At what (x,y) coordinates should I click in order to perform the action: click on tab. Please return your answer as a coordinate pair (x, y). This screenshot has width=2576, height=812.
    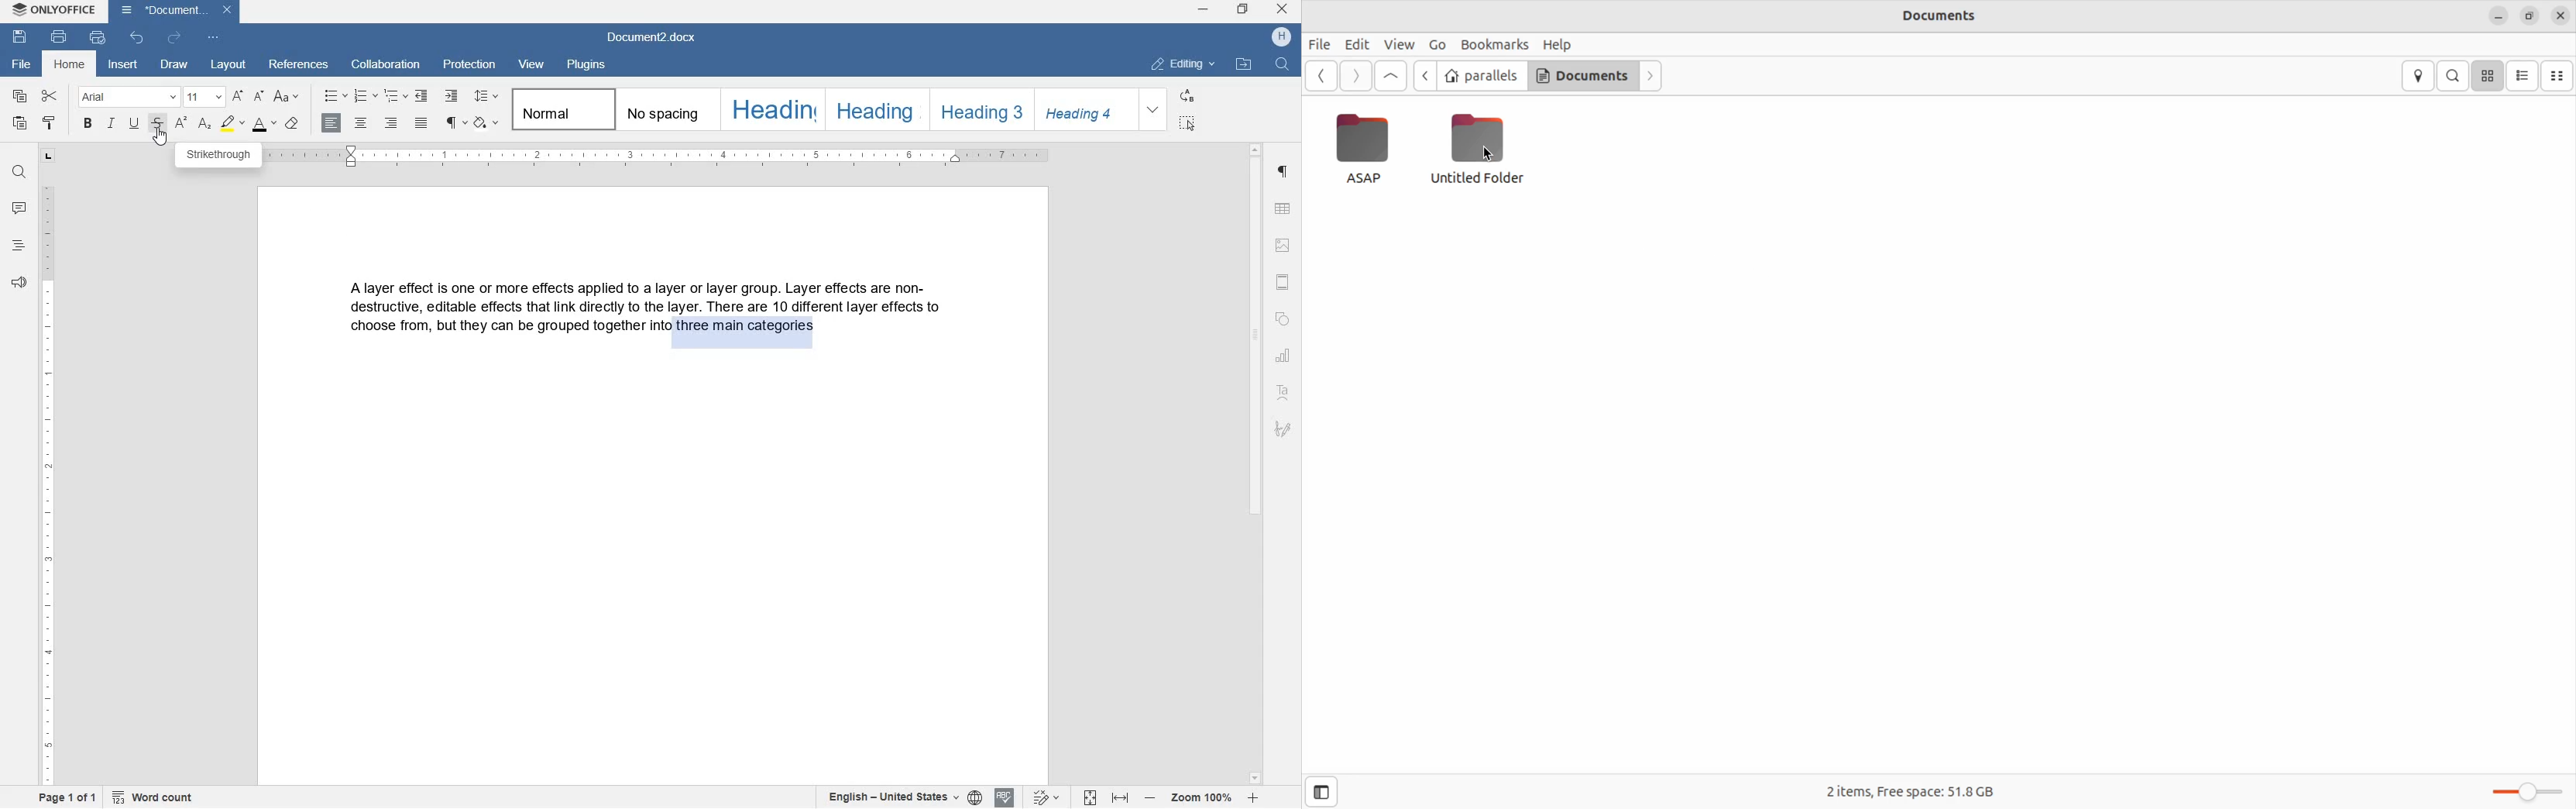
    Looking at the image, I should click on (49, 156).